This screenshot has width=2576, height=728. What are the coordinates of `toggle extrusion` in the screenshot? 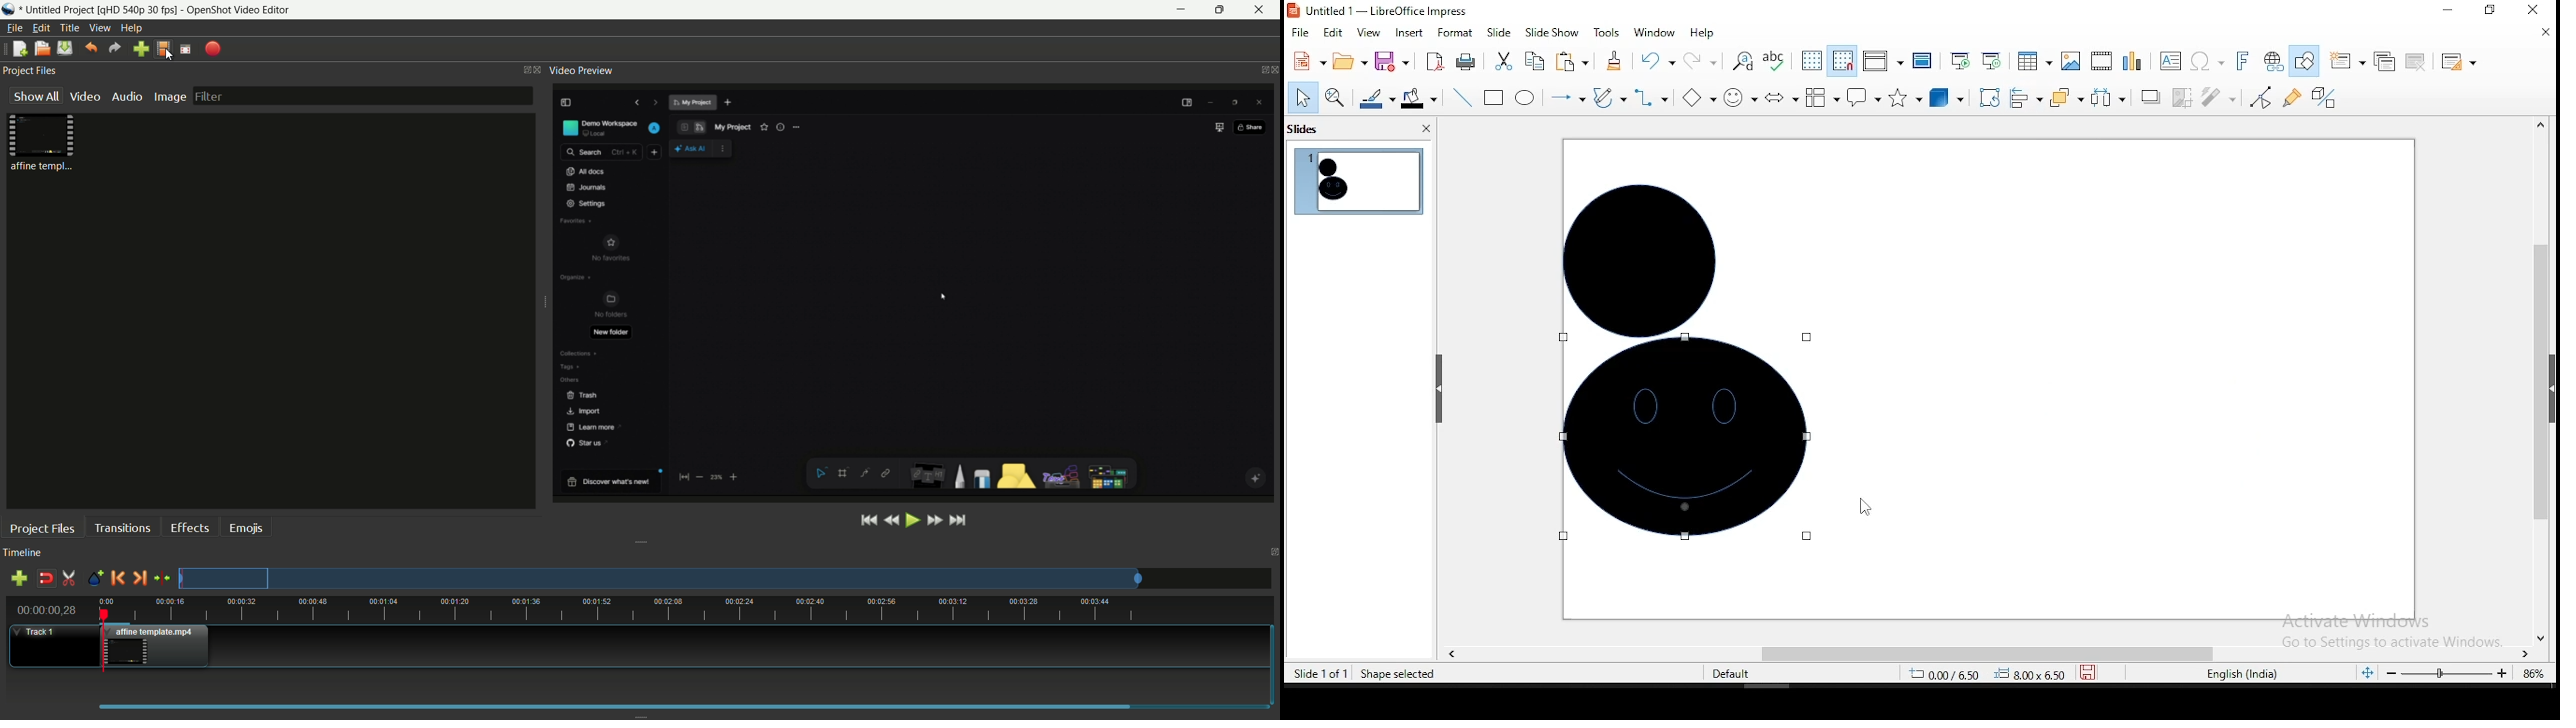 It's located at (2324, 100).